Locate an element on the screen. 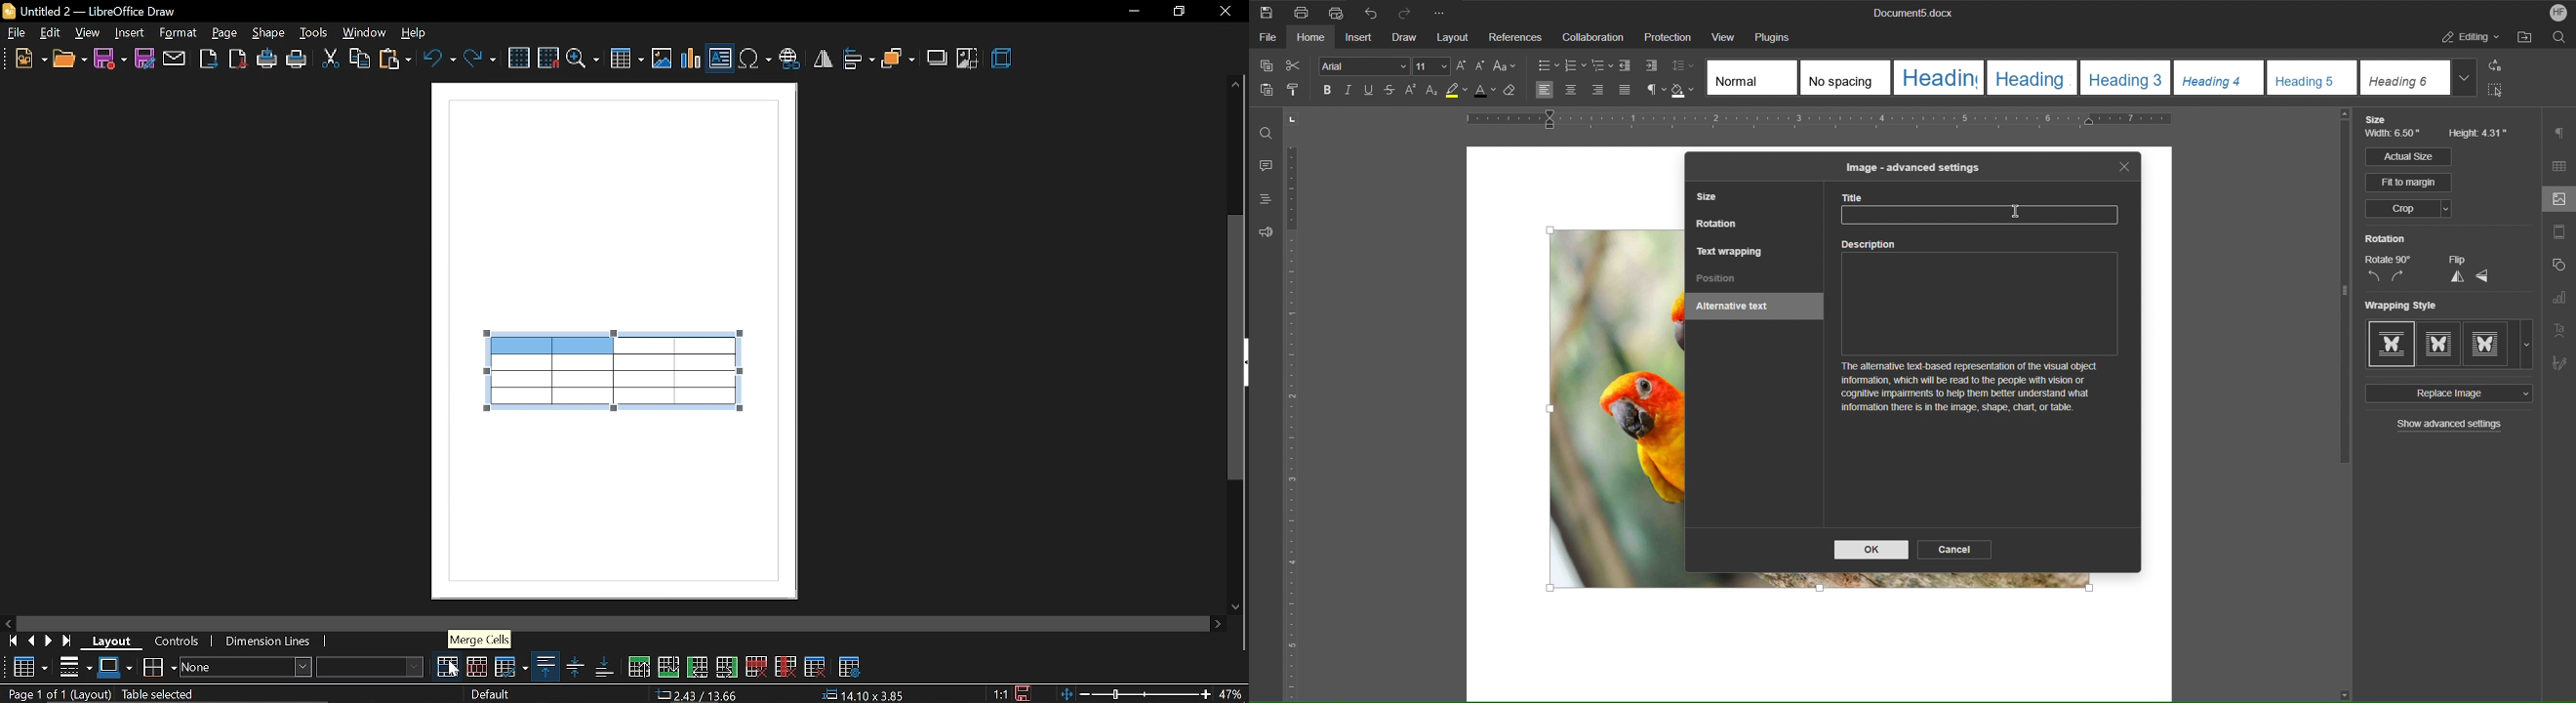  Alignment is located at coordinates (1582, 91).